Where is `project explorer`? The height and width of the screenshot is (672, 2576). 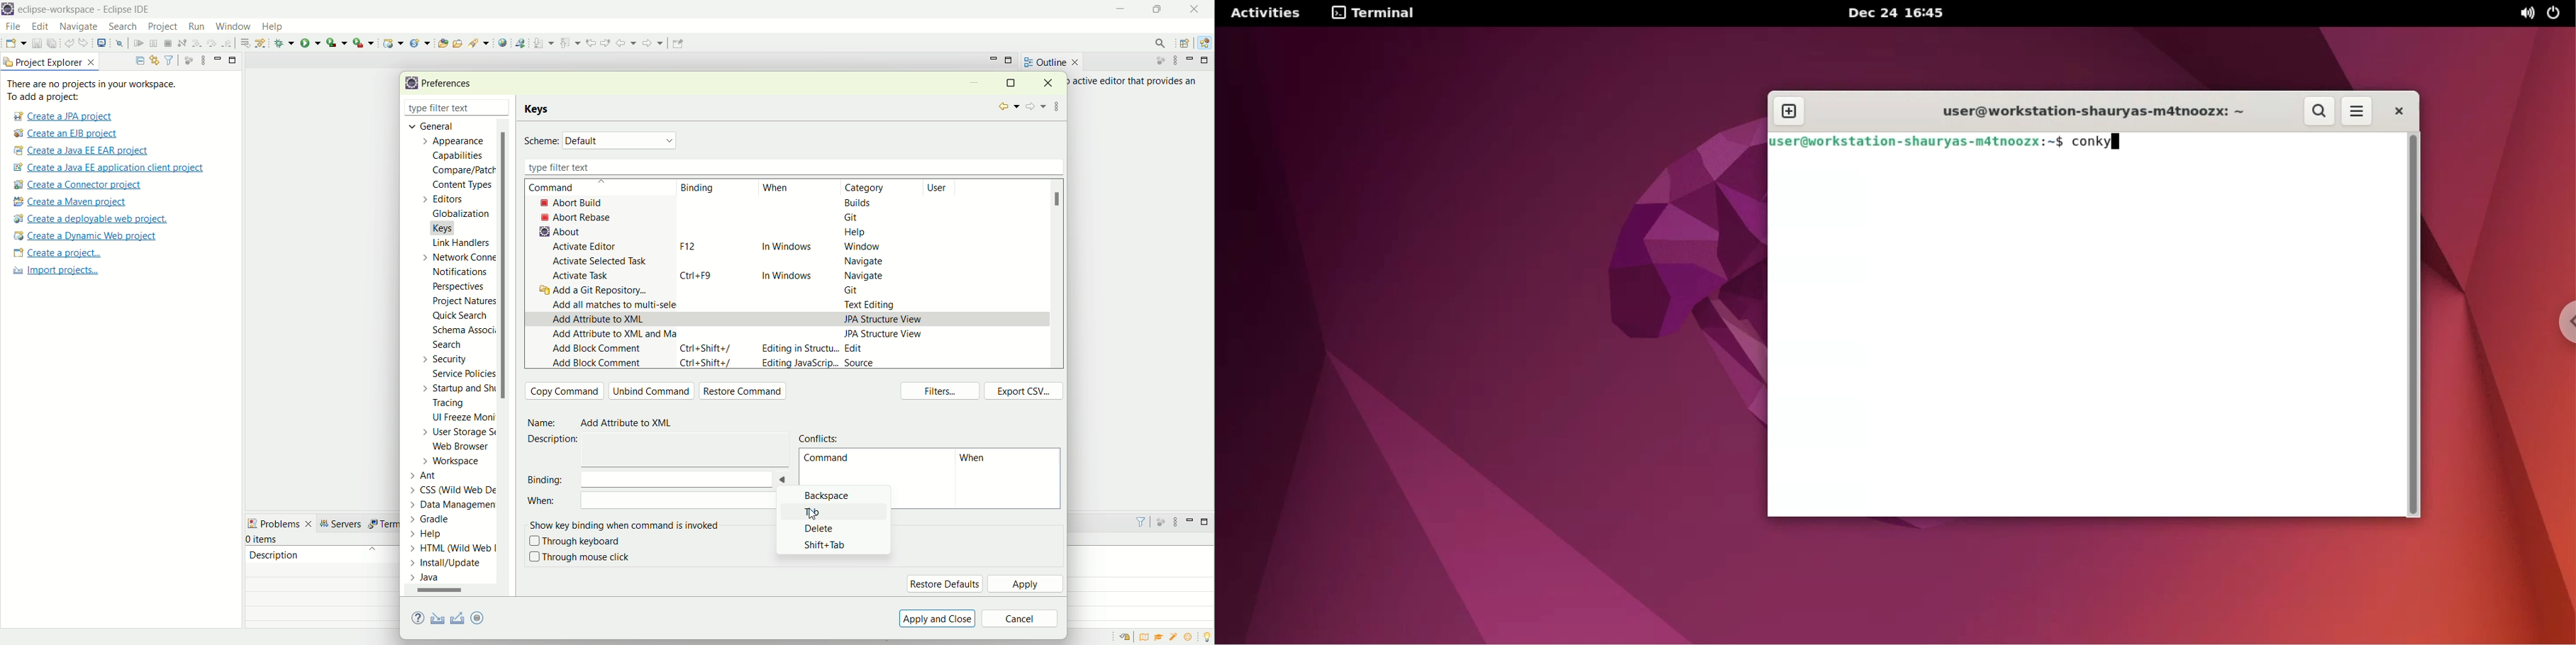
project explorer is located at coordinates (51, 61).